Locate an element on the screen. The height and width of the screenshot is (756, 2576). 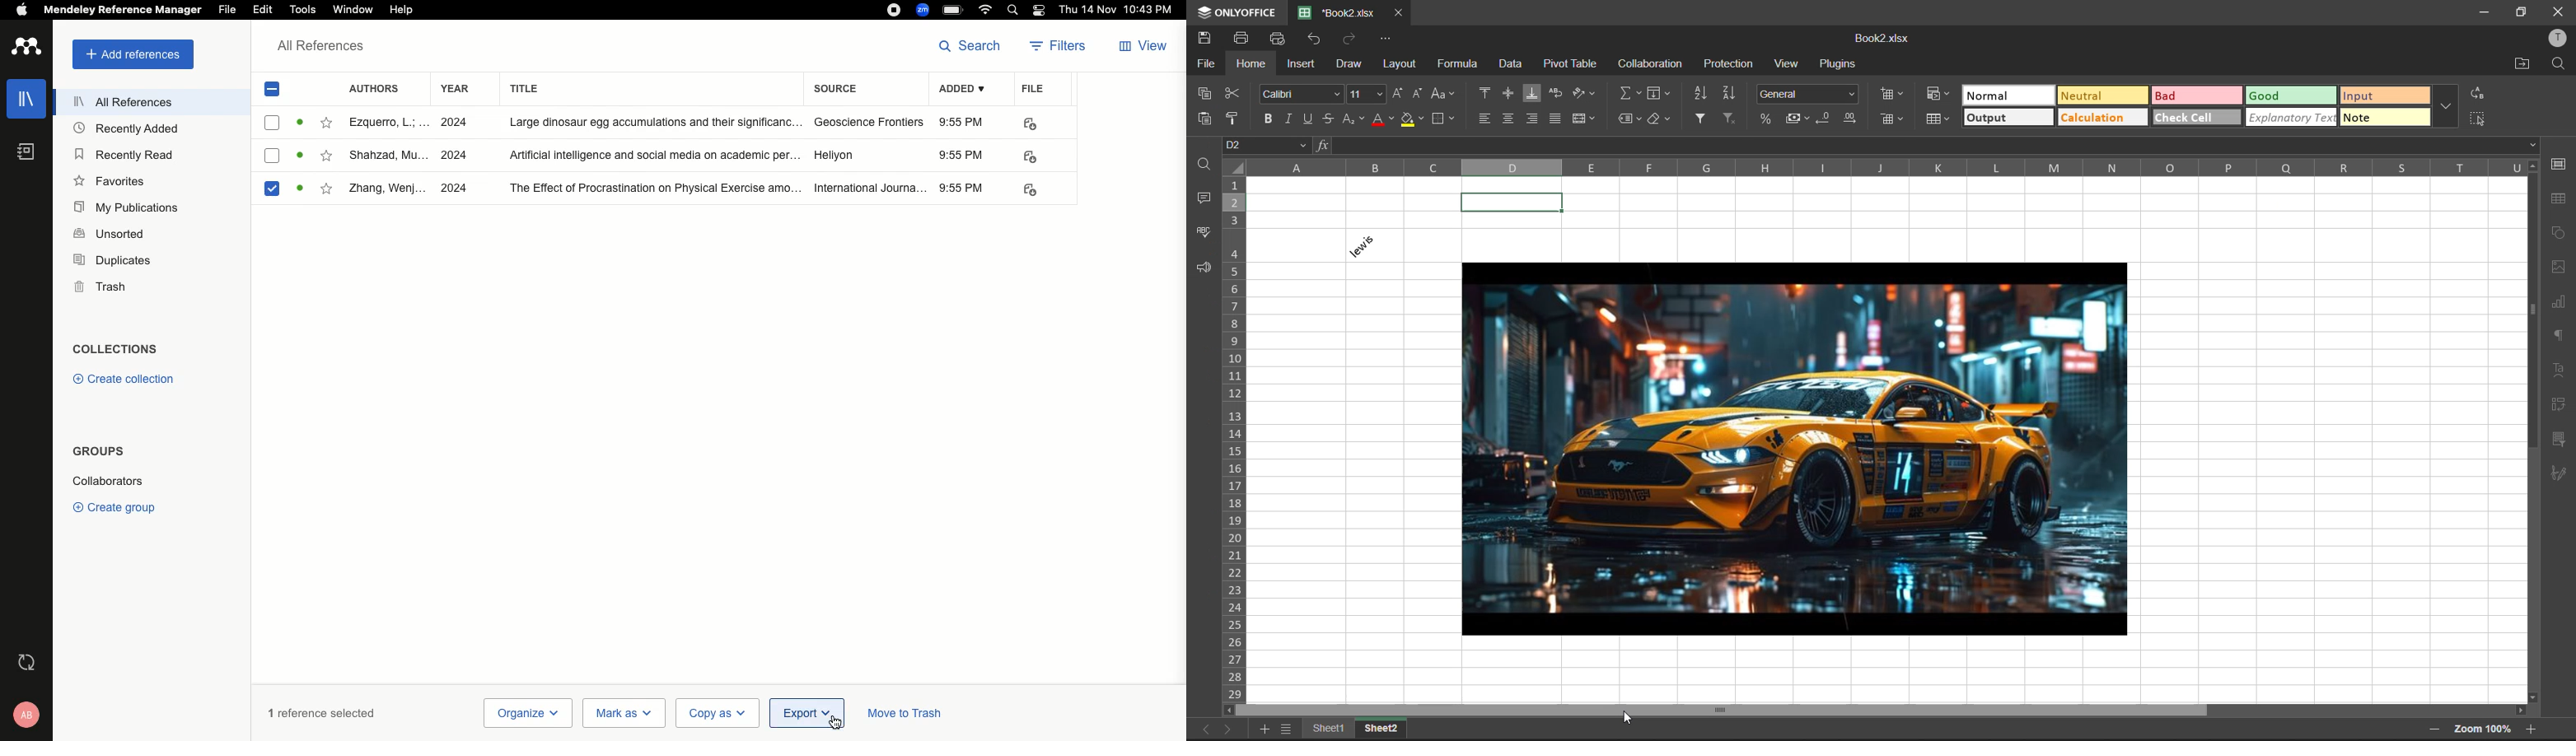
Date/time is located at coordinates (1120, 11).